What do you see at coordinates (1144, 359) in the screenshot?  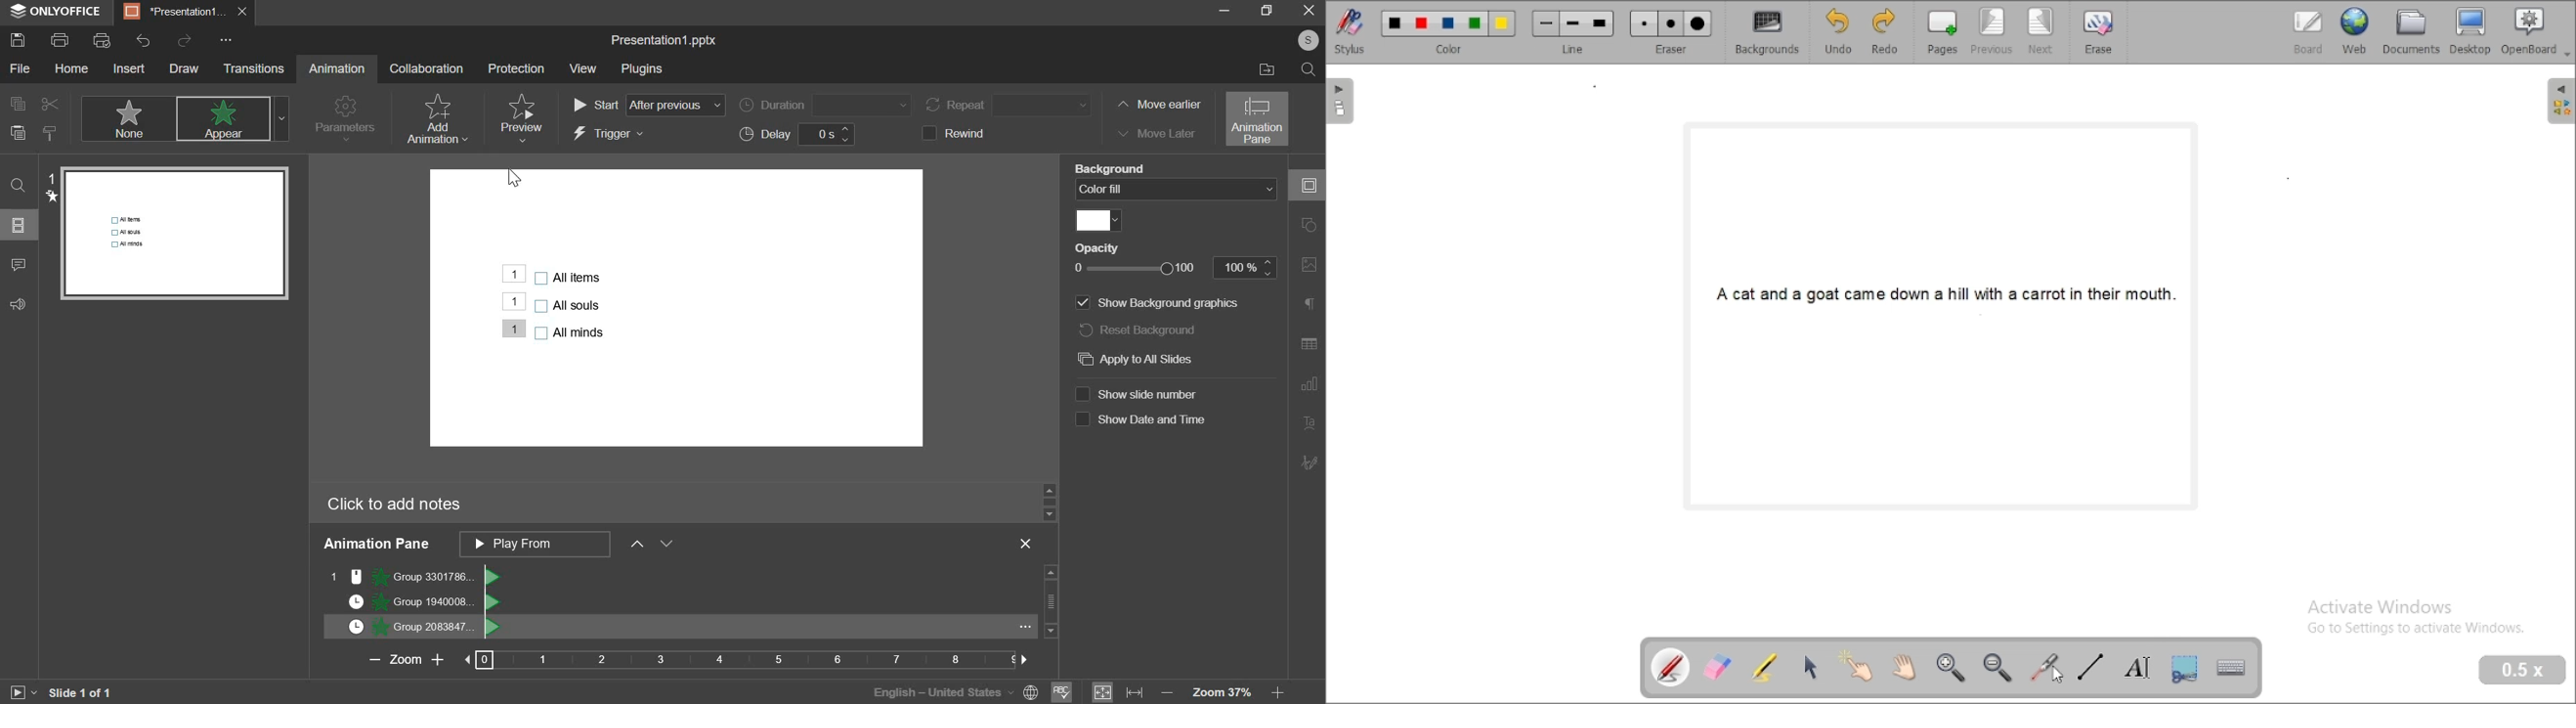 I see `apply to all slides` at bounding box center [1144, 359].